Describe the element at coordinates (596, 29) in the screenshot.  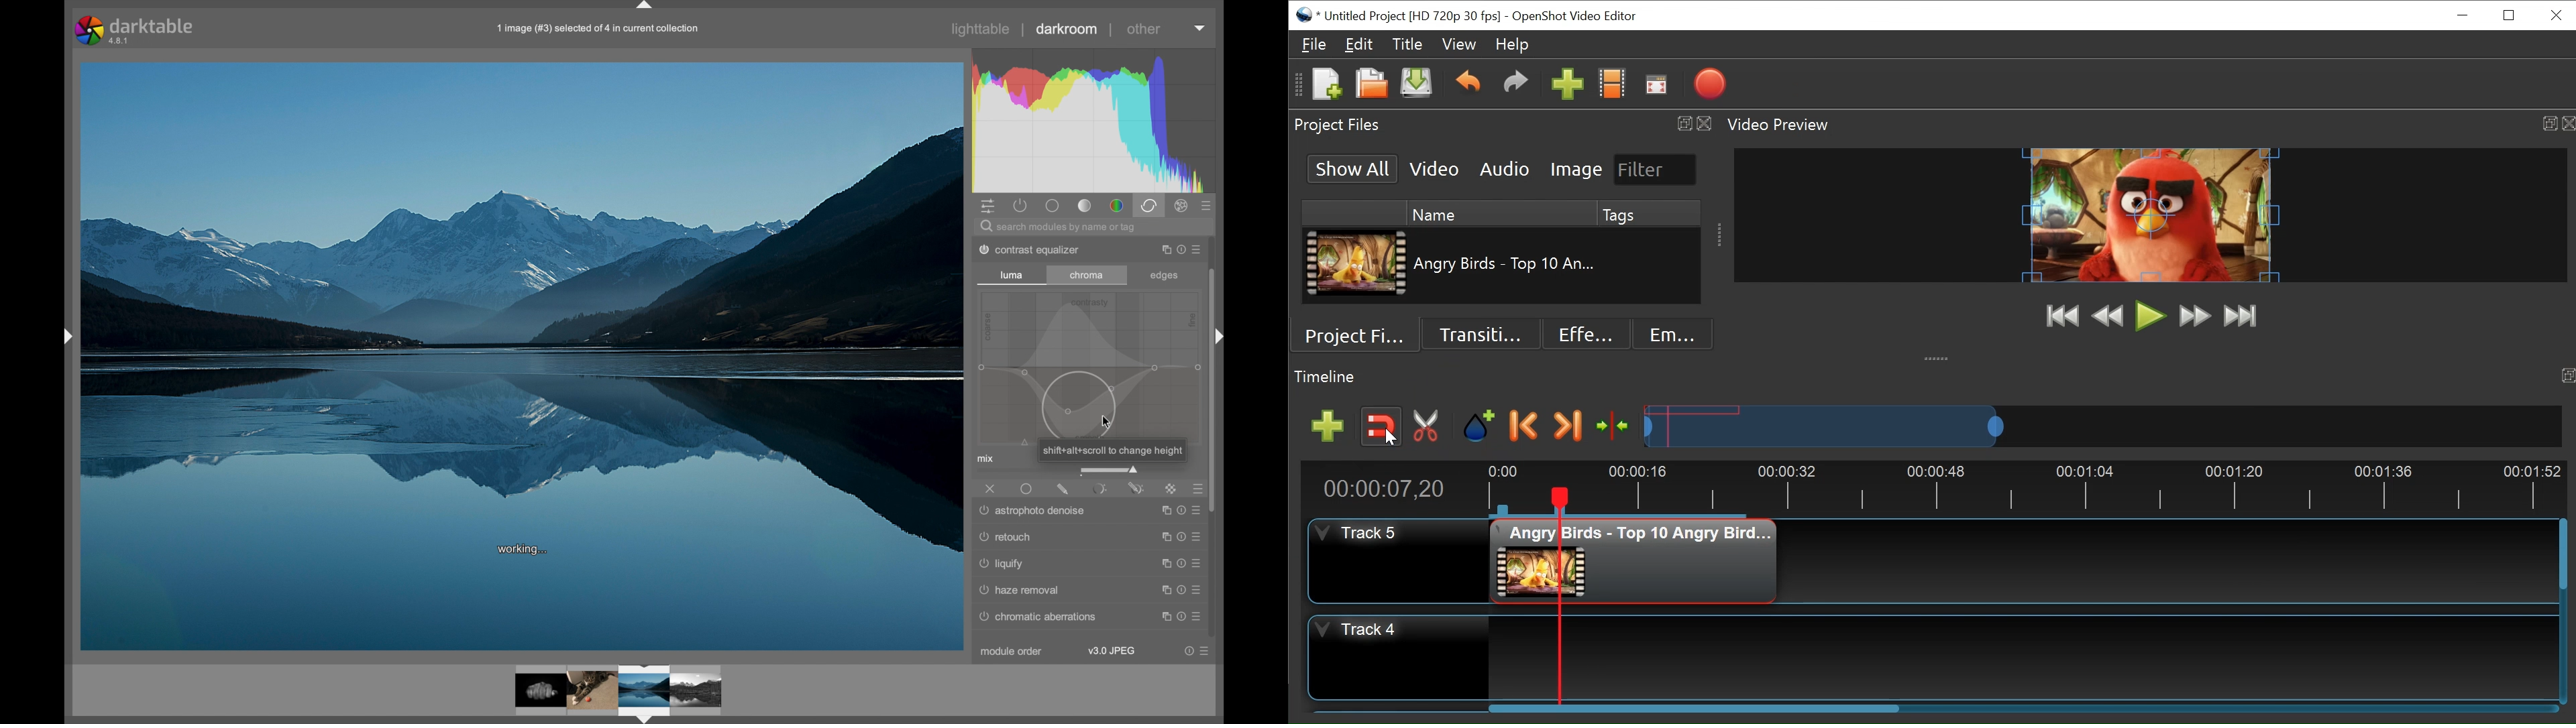
I see `file name` at that location.